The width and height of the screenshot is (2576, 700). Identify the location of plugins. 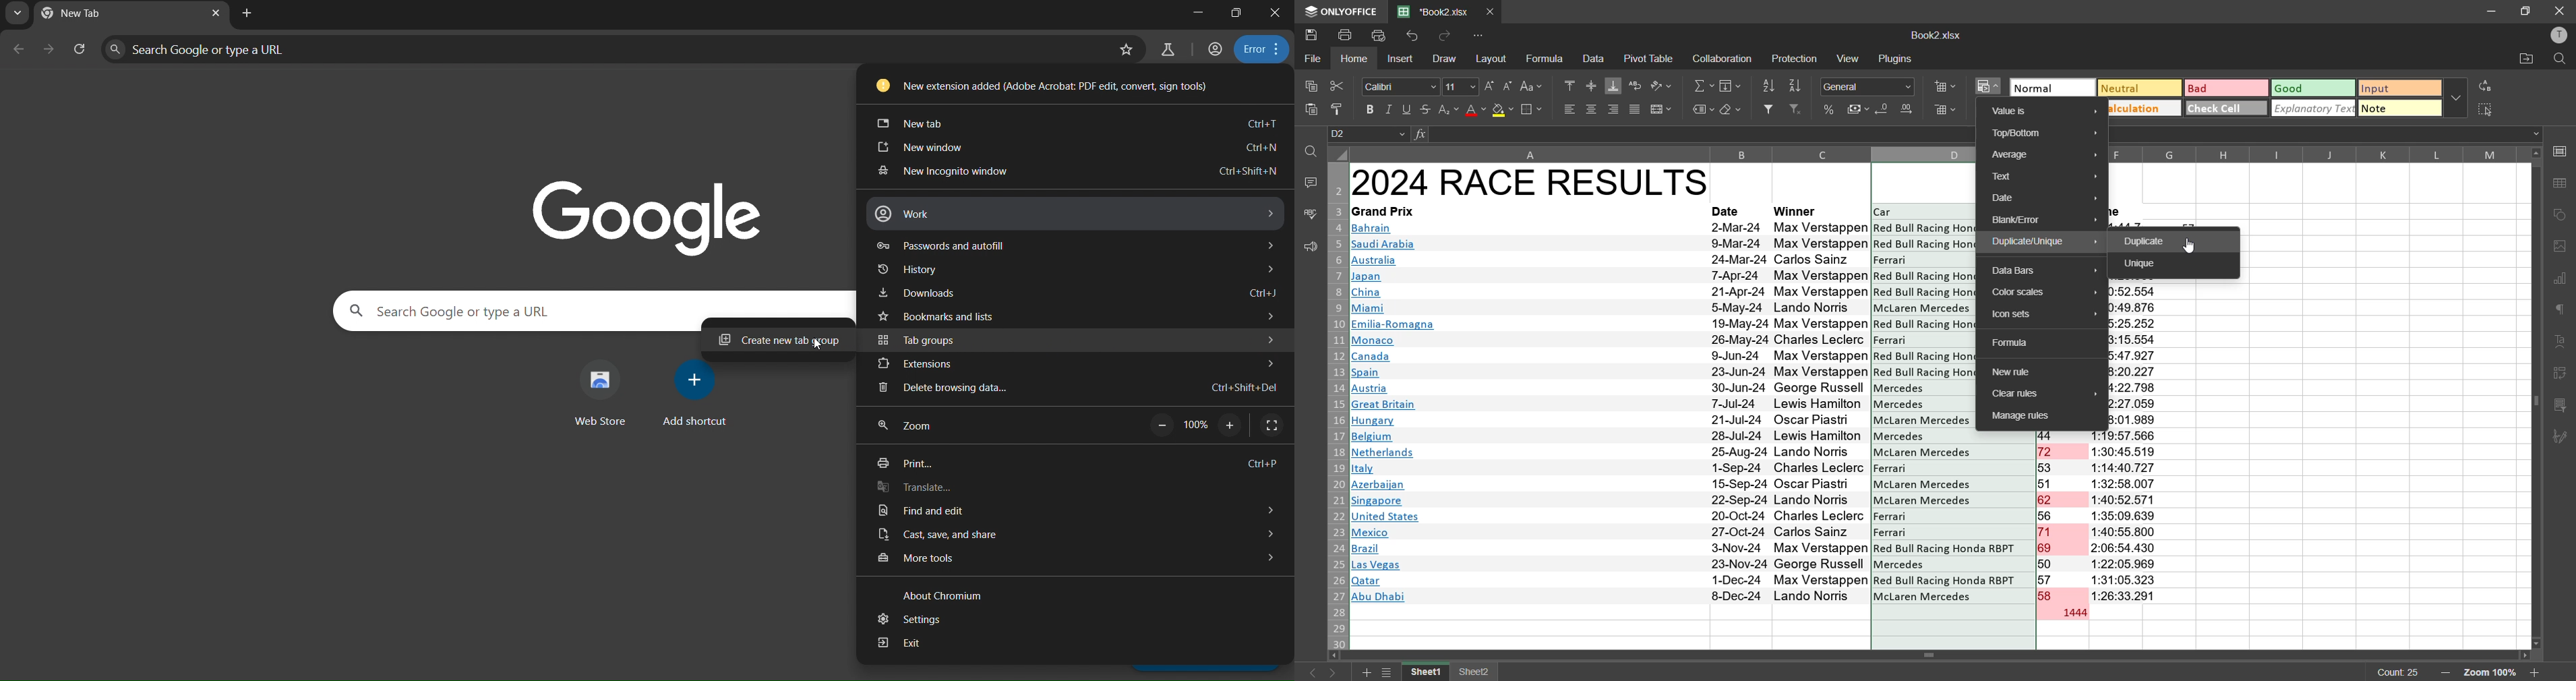
(1895, 58).